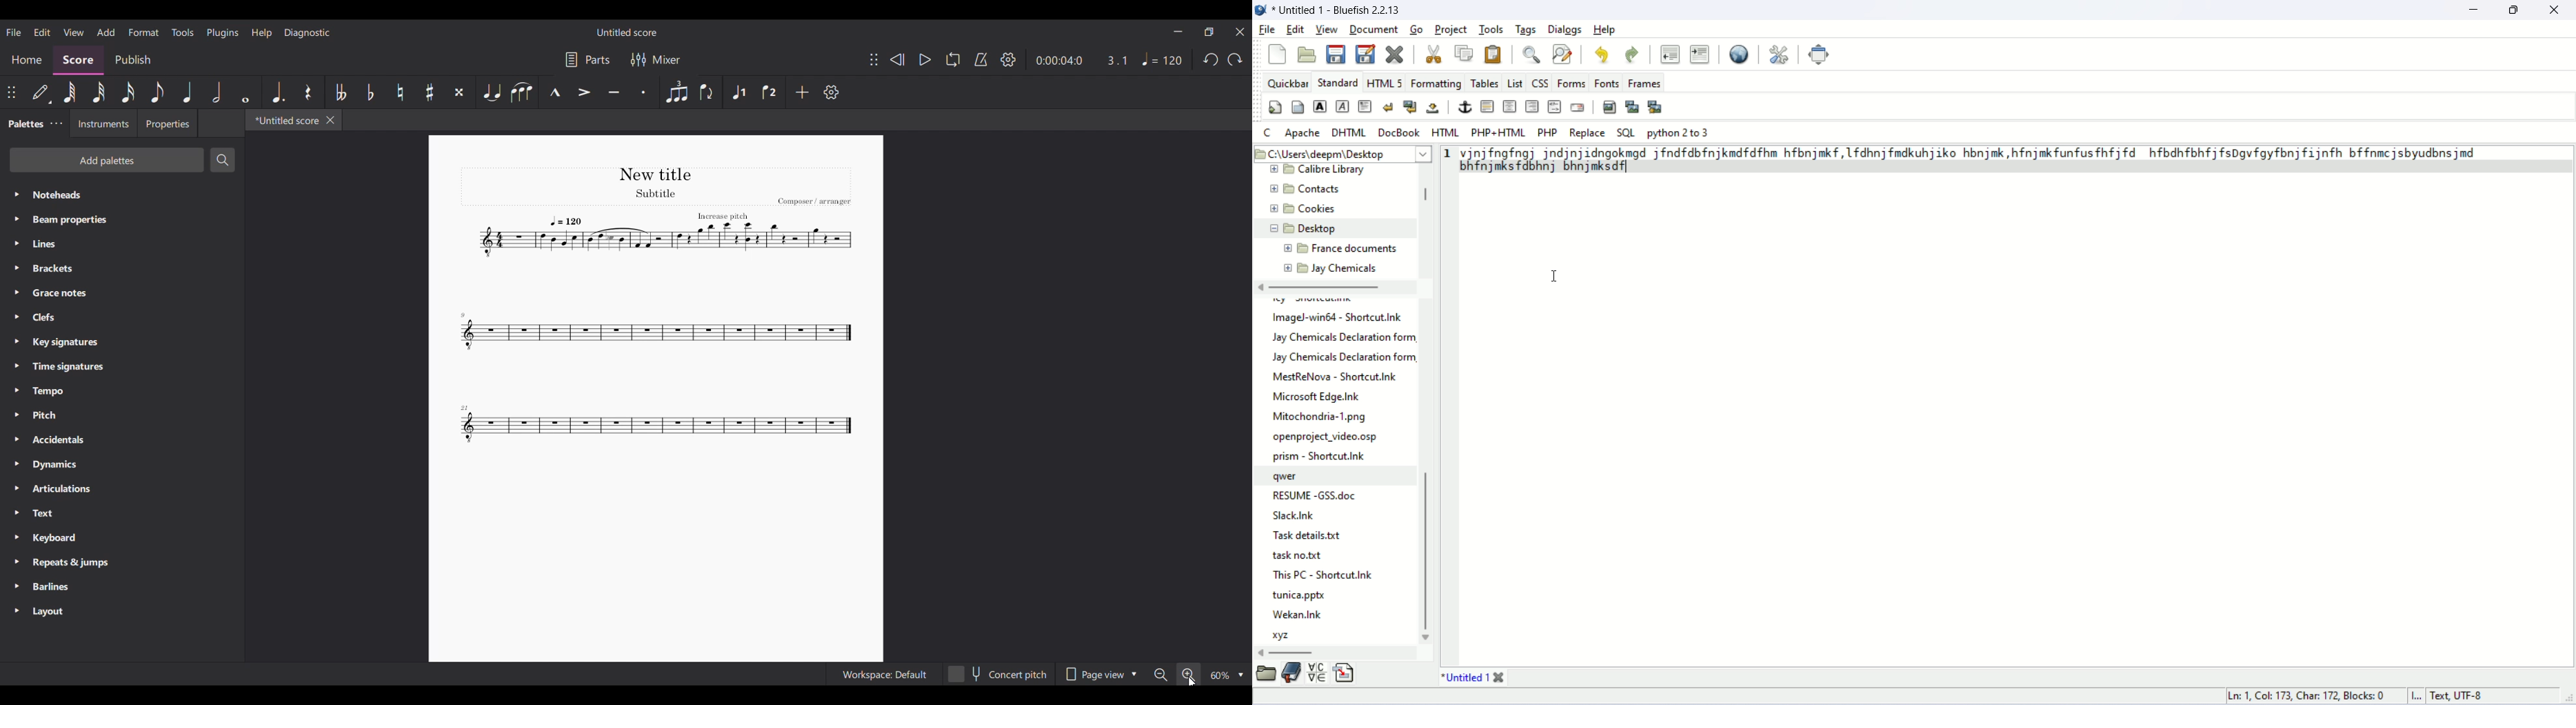 The width and height of the screenshot is (2576, 728). Describe the element at coordinates (1447, 134) in the screenshot. I see `HTML` at that location.